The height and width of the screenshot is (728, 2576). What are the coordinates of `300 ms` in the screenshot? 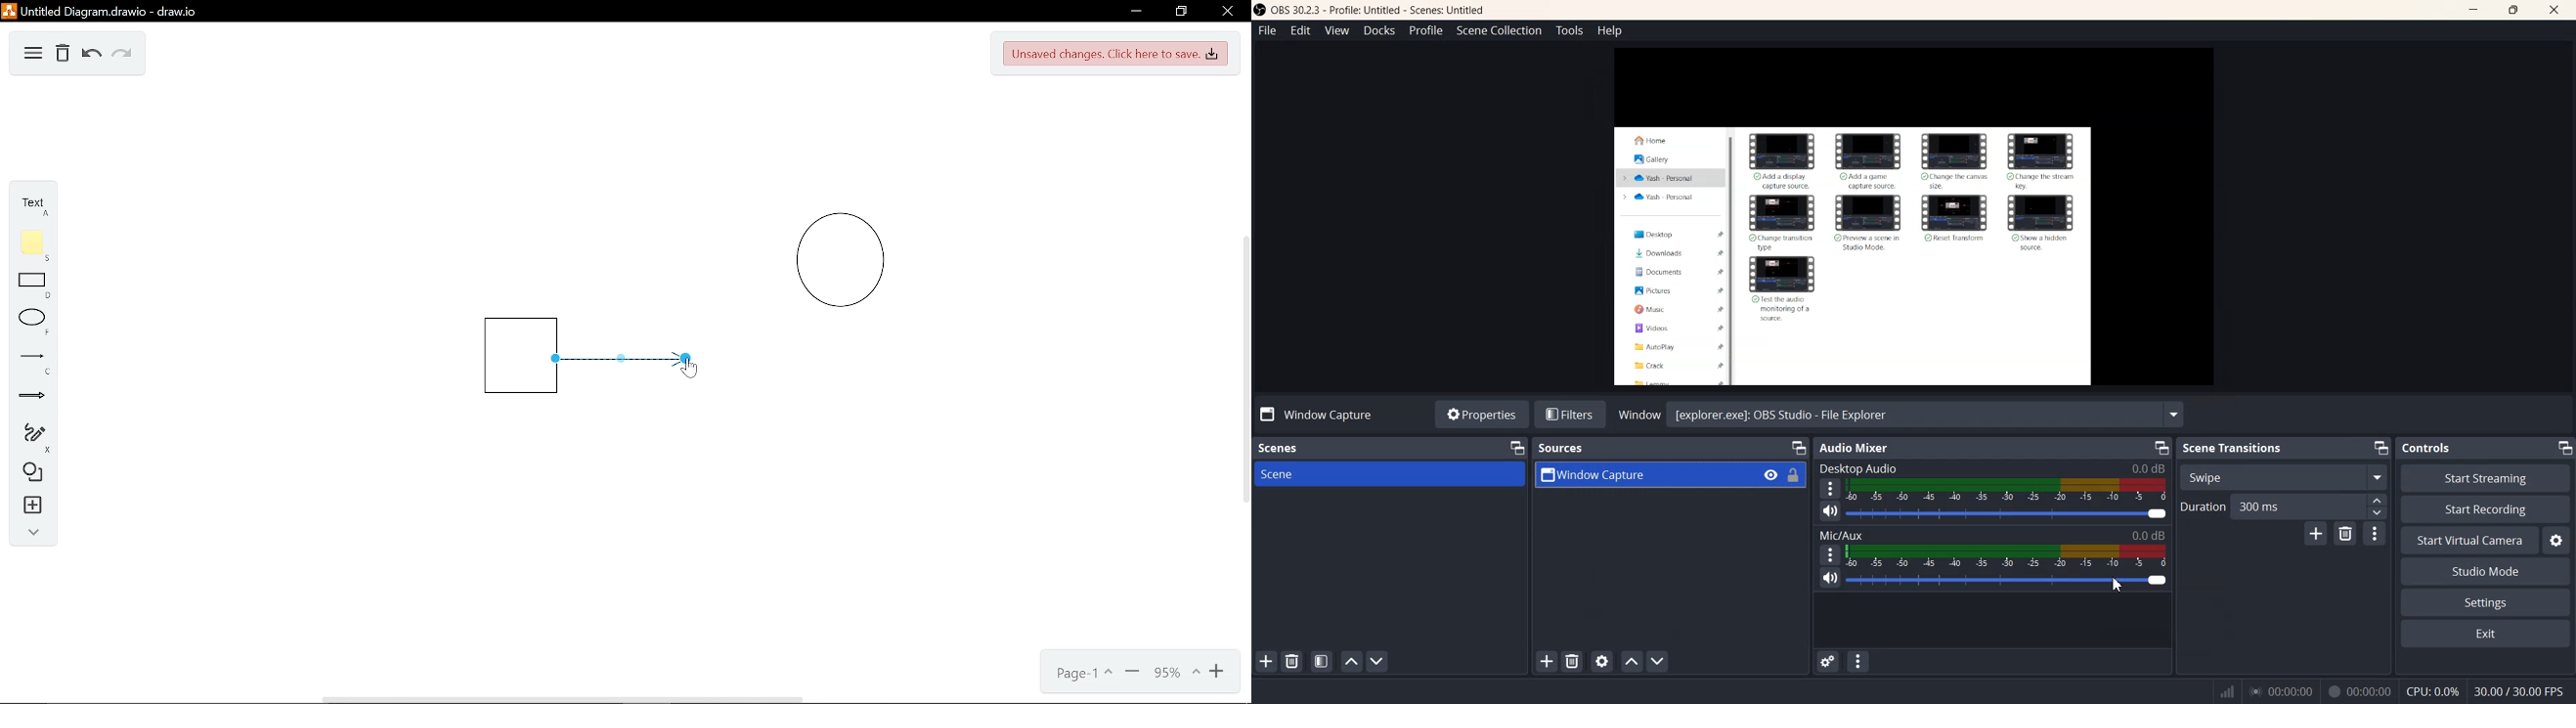 It's located at (2312, 505).